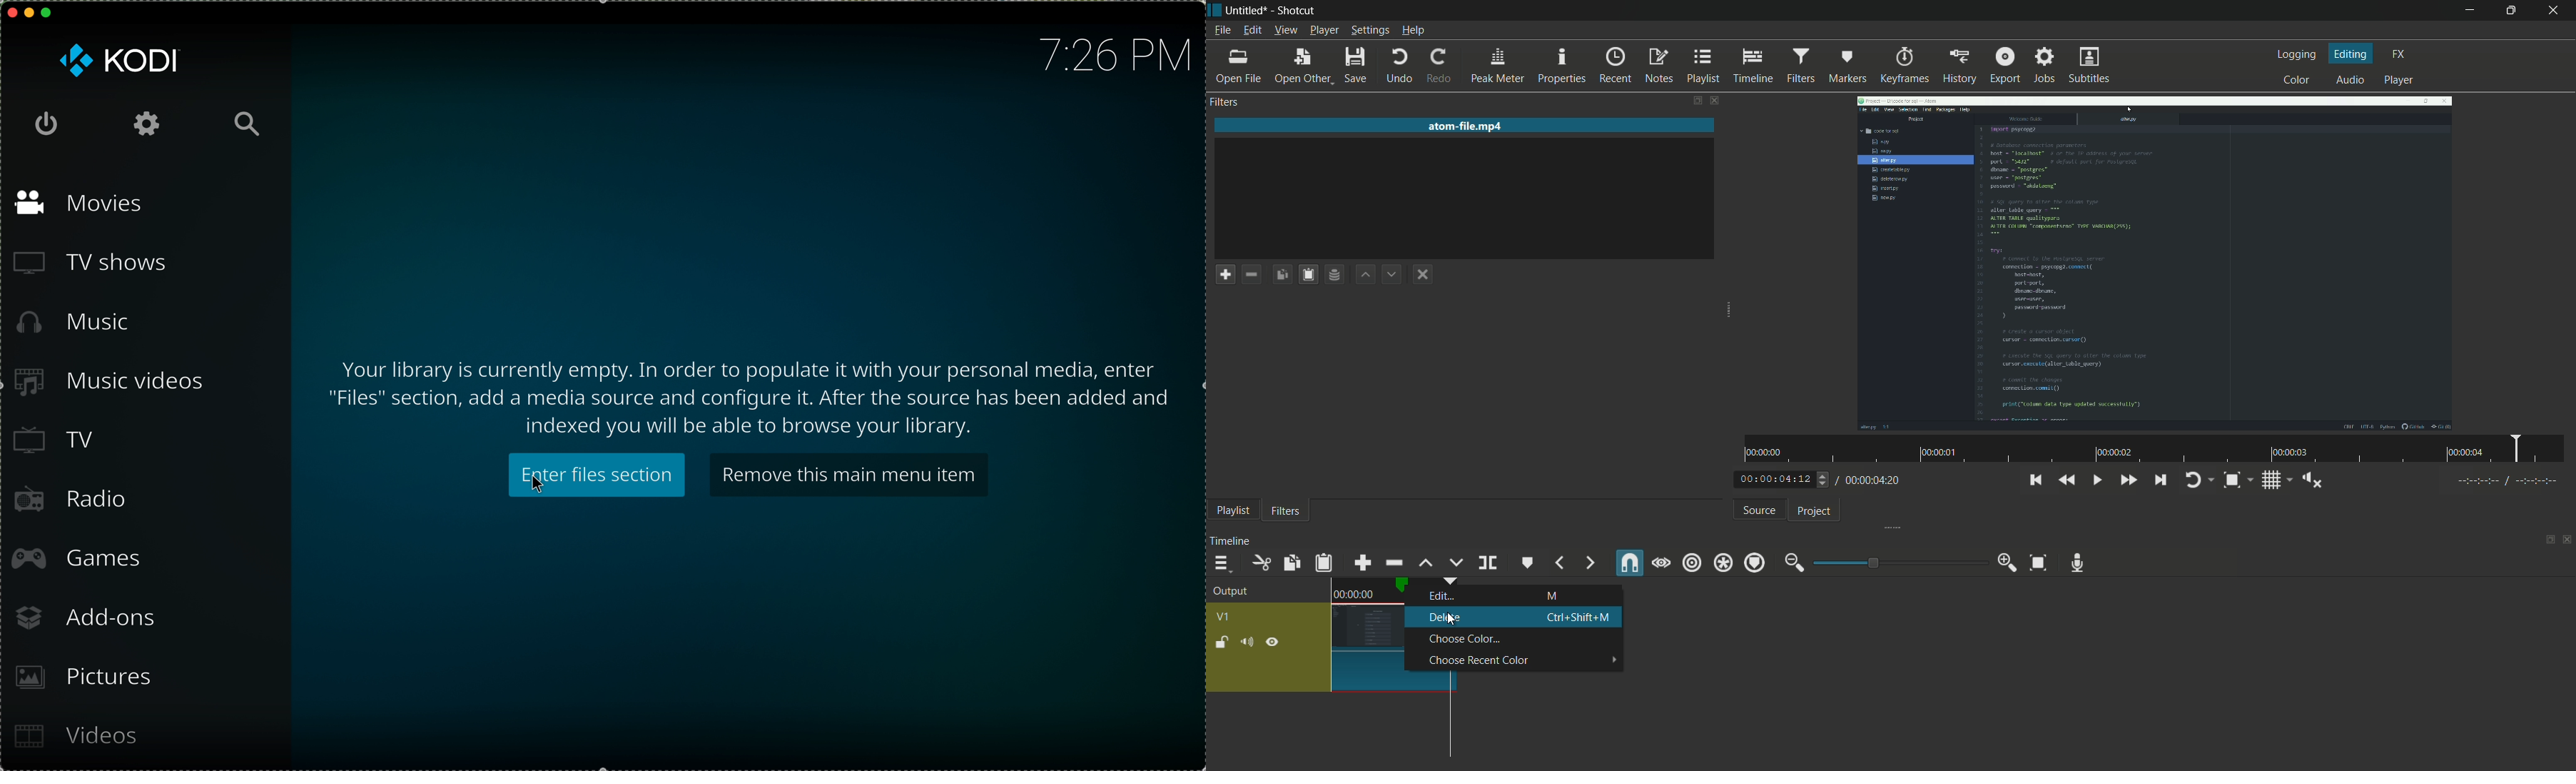 The image size is (2576, 784). What do you see at coordinates (2044, 65) in the screenshot?
I see `jobs` at bounding box center [2044, 65].